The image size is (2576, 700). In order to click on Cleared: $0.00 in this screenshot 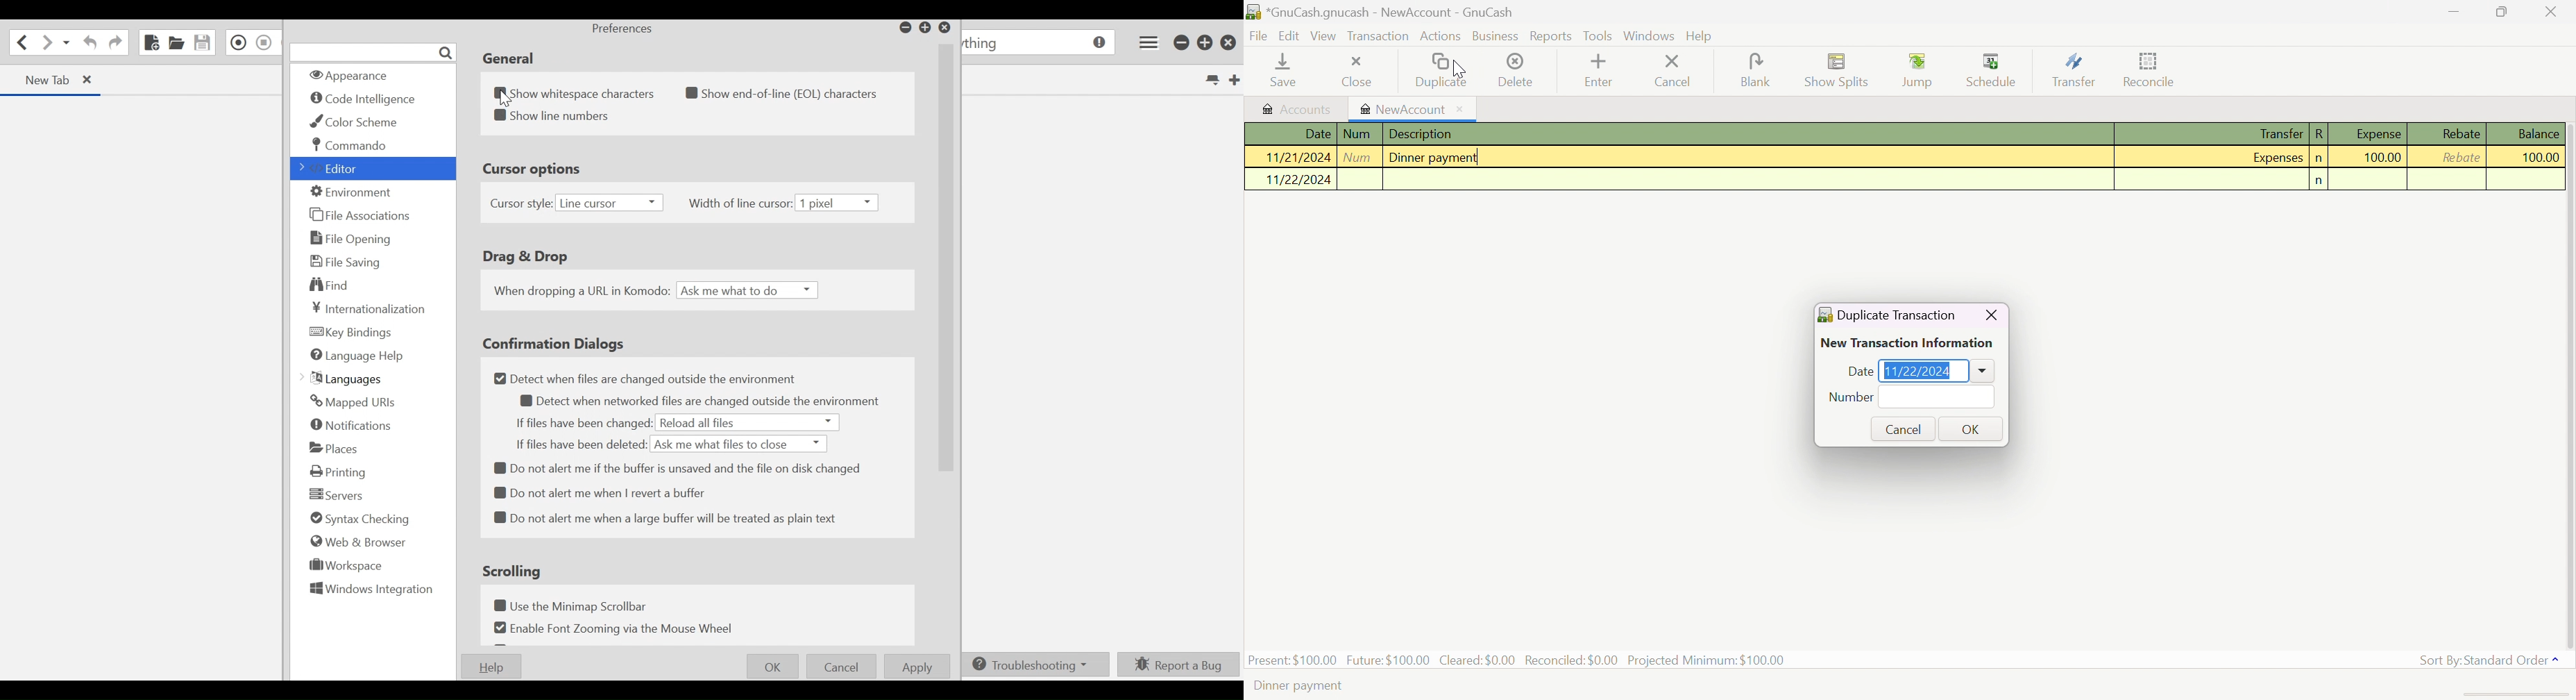, I will do `click(1479, 659)`.